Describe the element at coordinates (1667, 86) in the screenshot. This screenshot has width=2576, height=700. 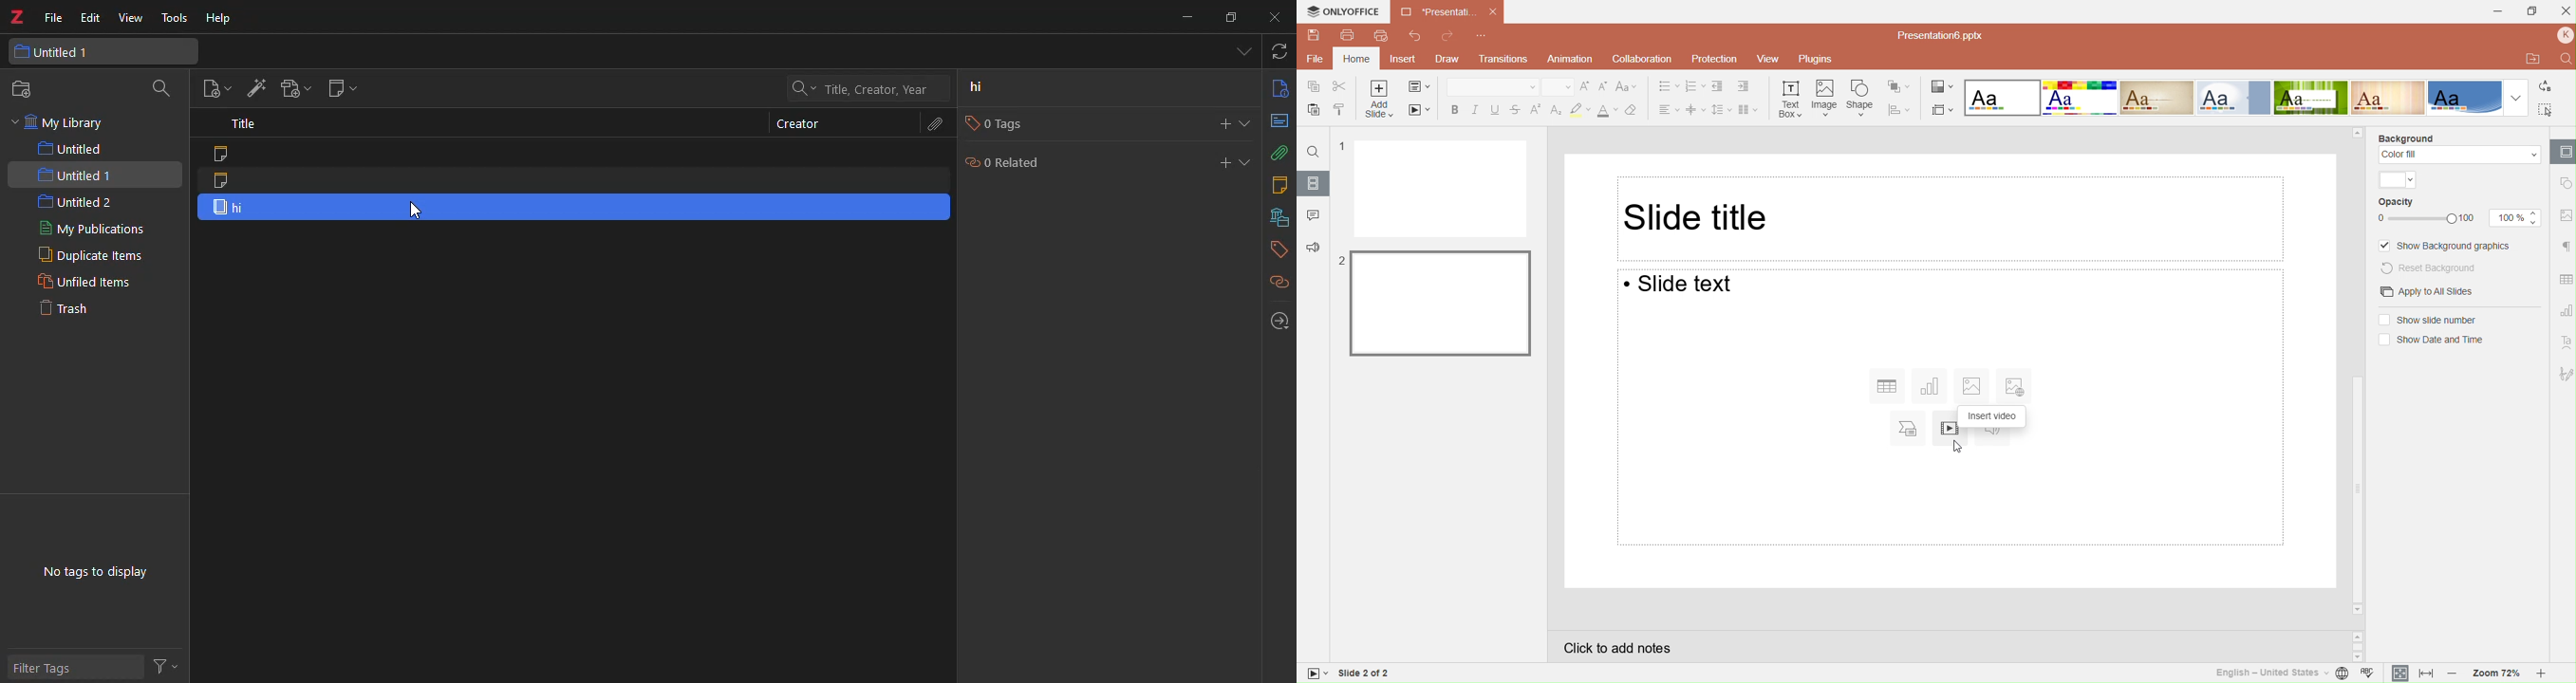
I see `Bullets` at that location.